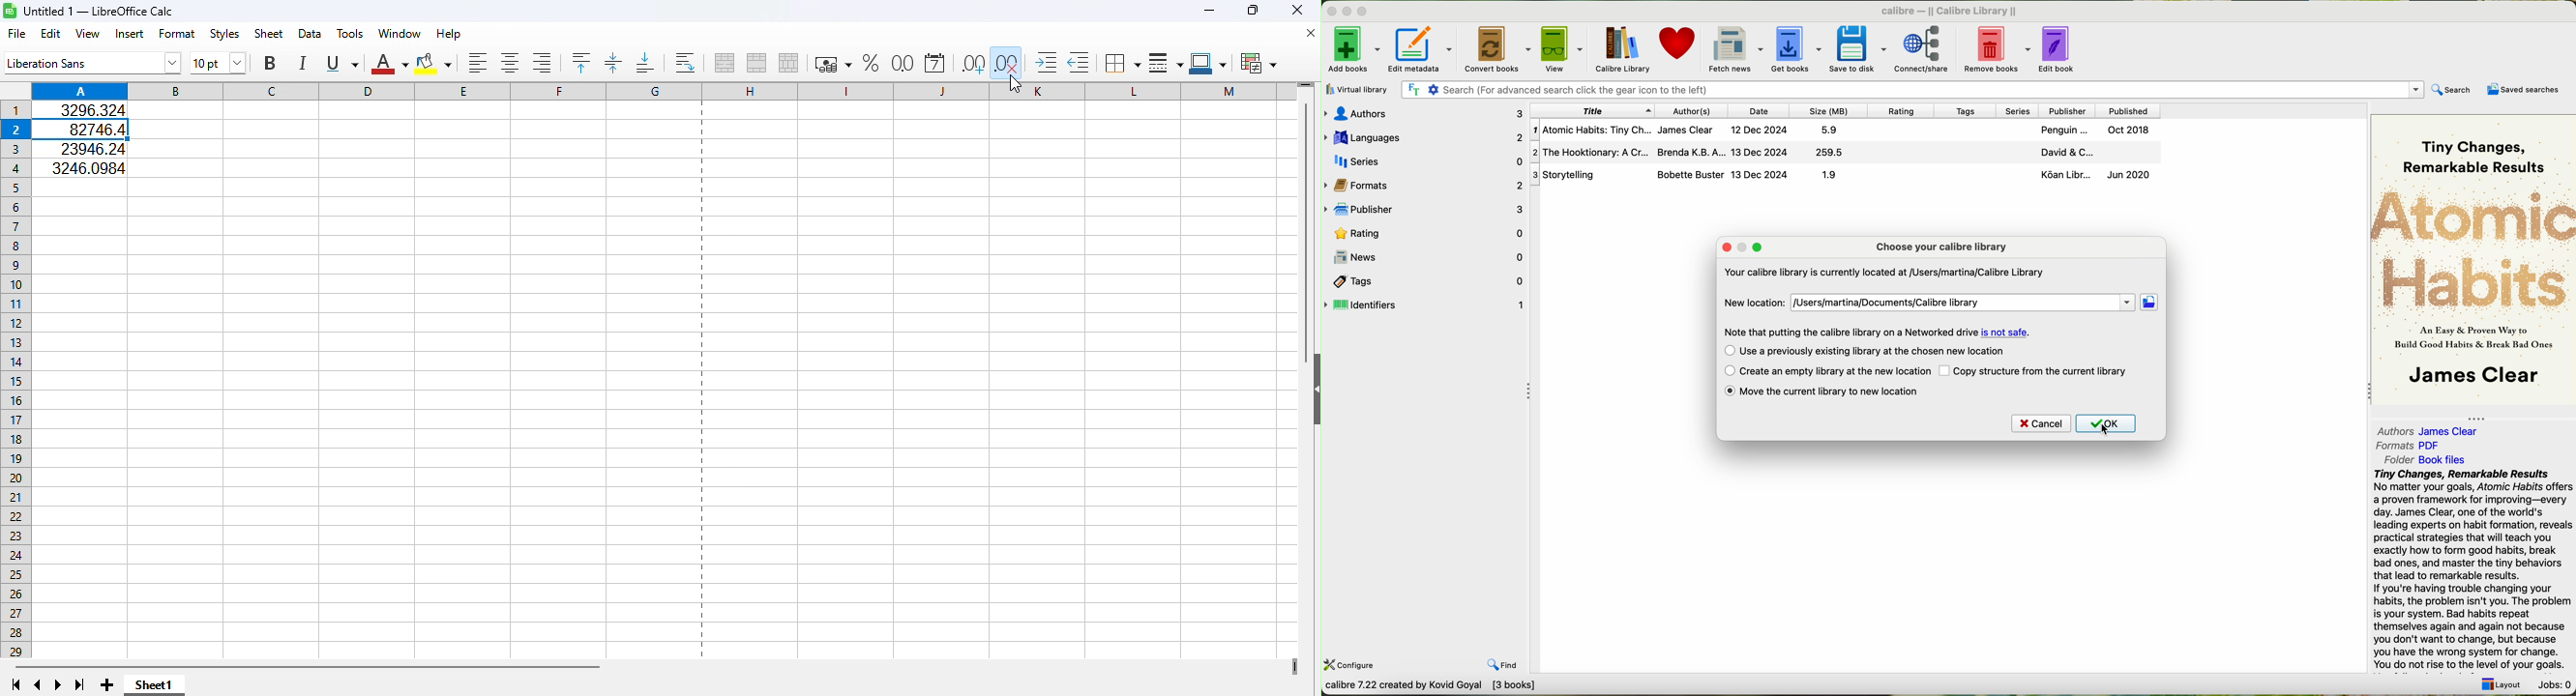  What do you see at coordinates (269, 66) in the screenshot?
I see `Bold` at bounding box center [269, 66].